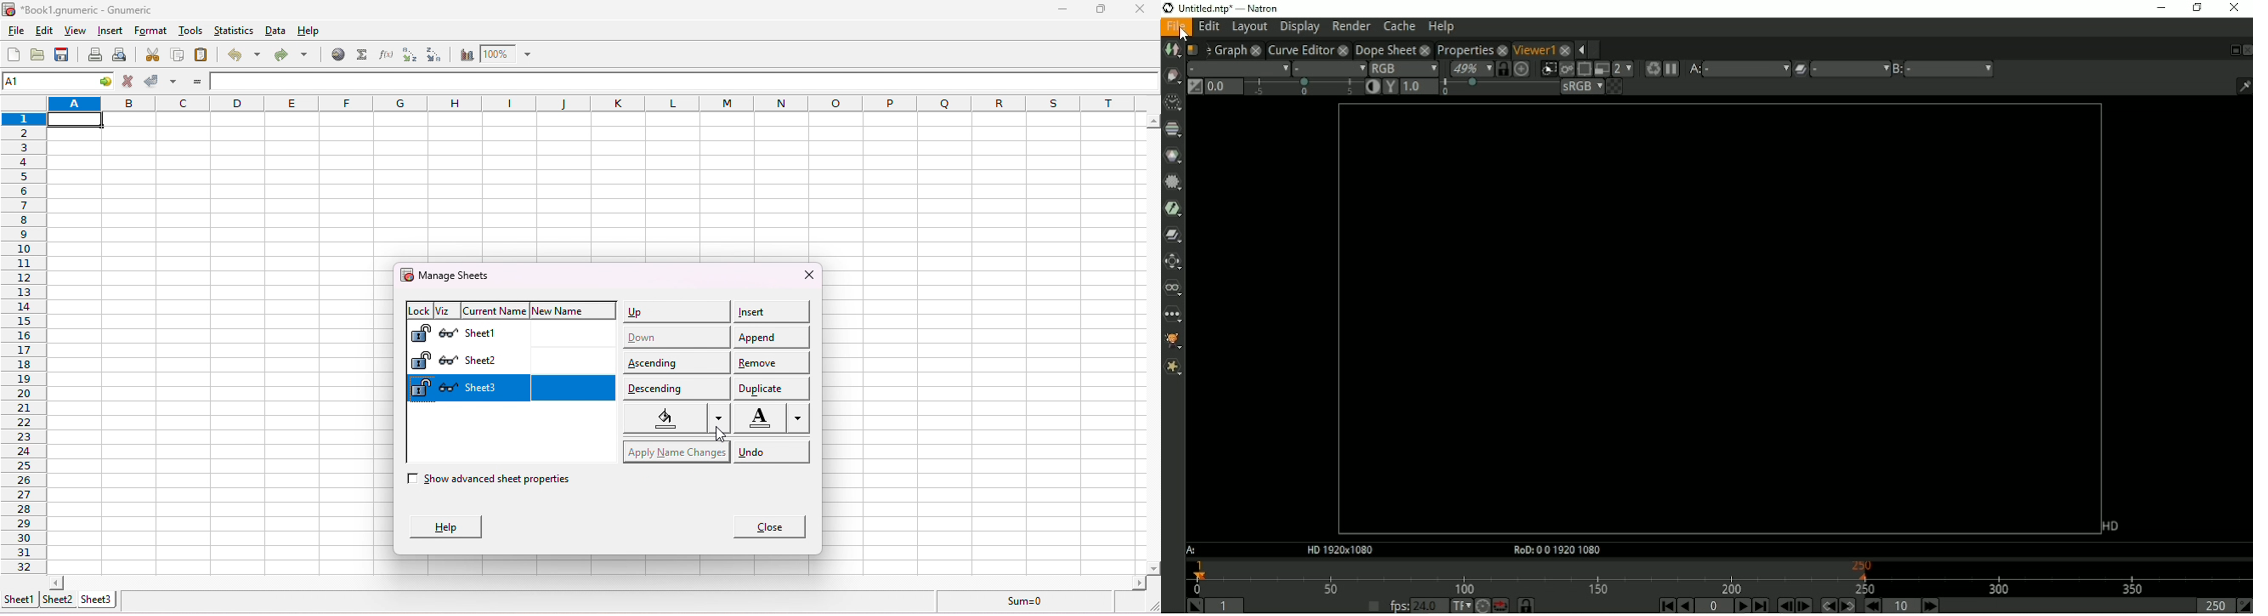 This screenshot has height=616, width=2268. Describe the element at coordinates (675, 386) in the screenshot. I see `descending` at that location.